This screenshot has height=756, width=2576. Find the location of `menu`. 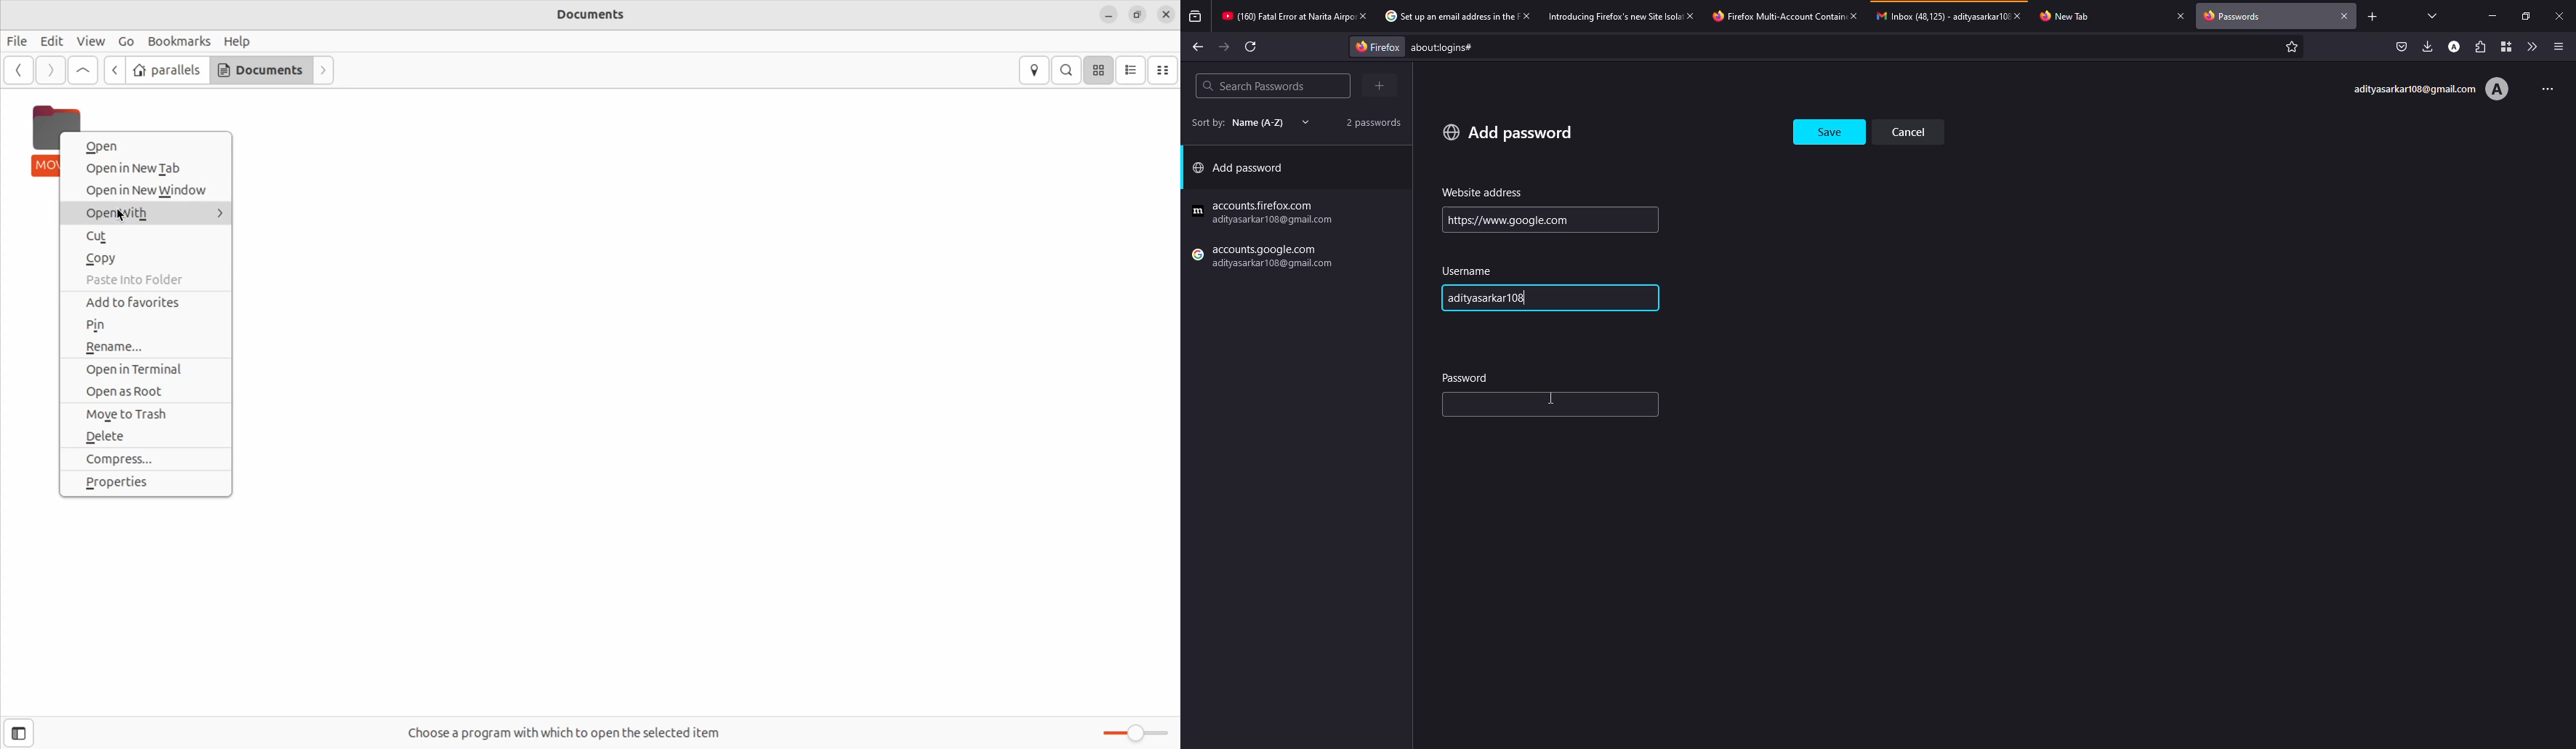

menu is located at coordinates (2559, 47).